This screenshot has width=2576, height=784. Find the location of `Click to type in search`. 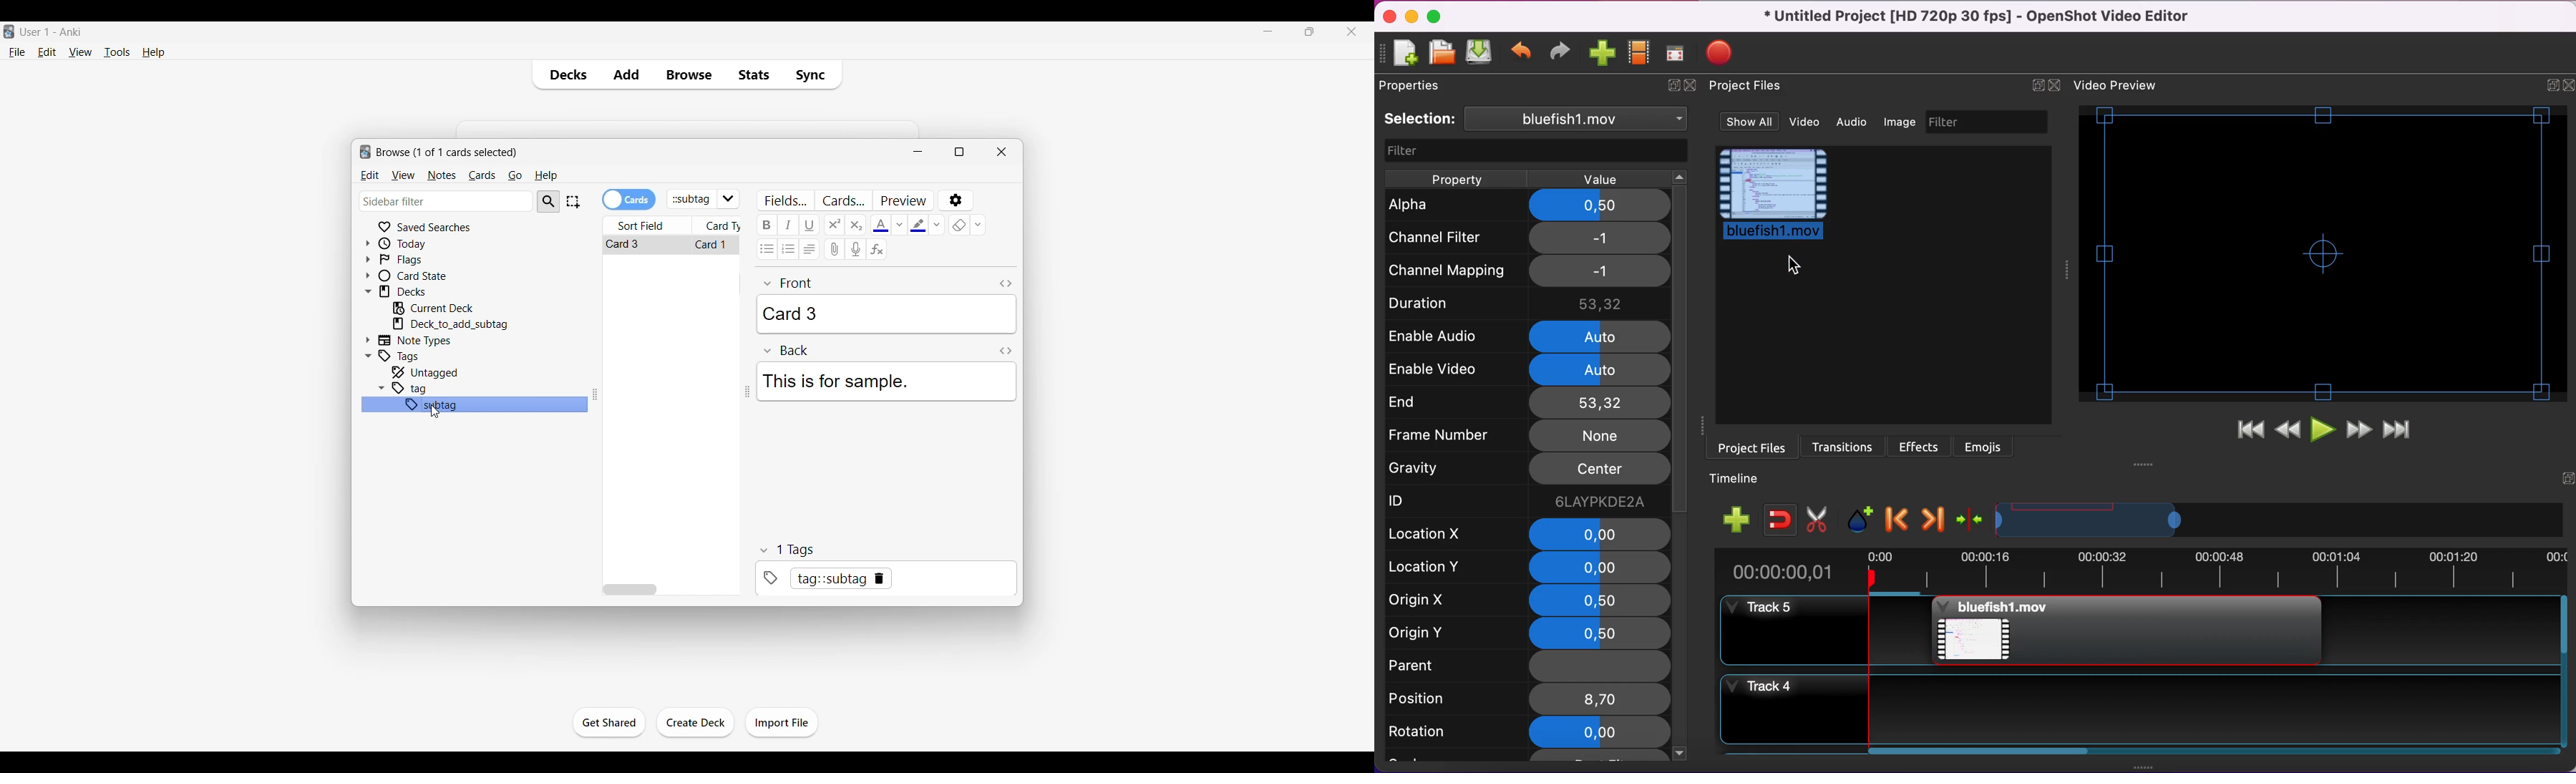

Click to type in search is located at coordinates (691, 200).